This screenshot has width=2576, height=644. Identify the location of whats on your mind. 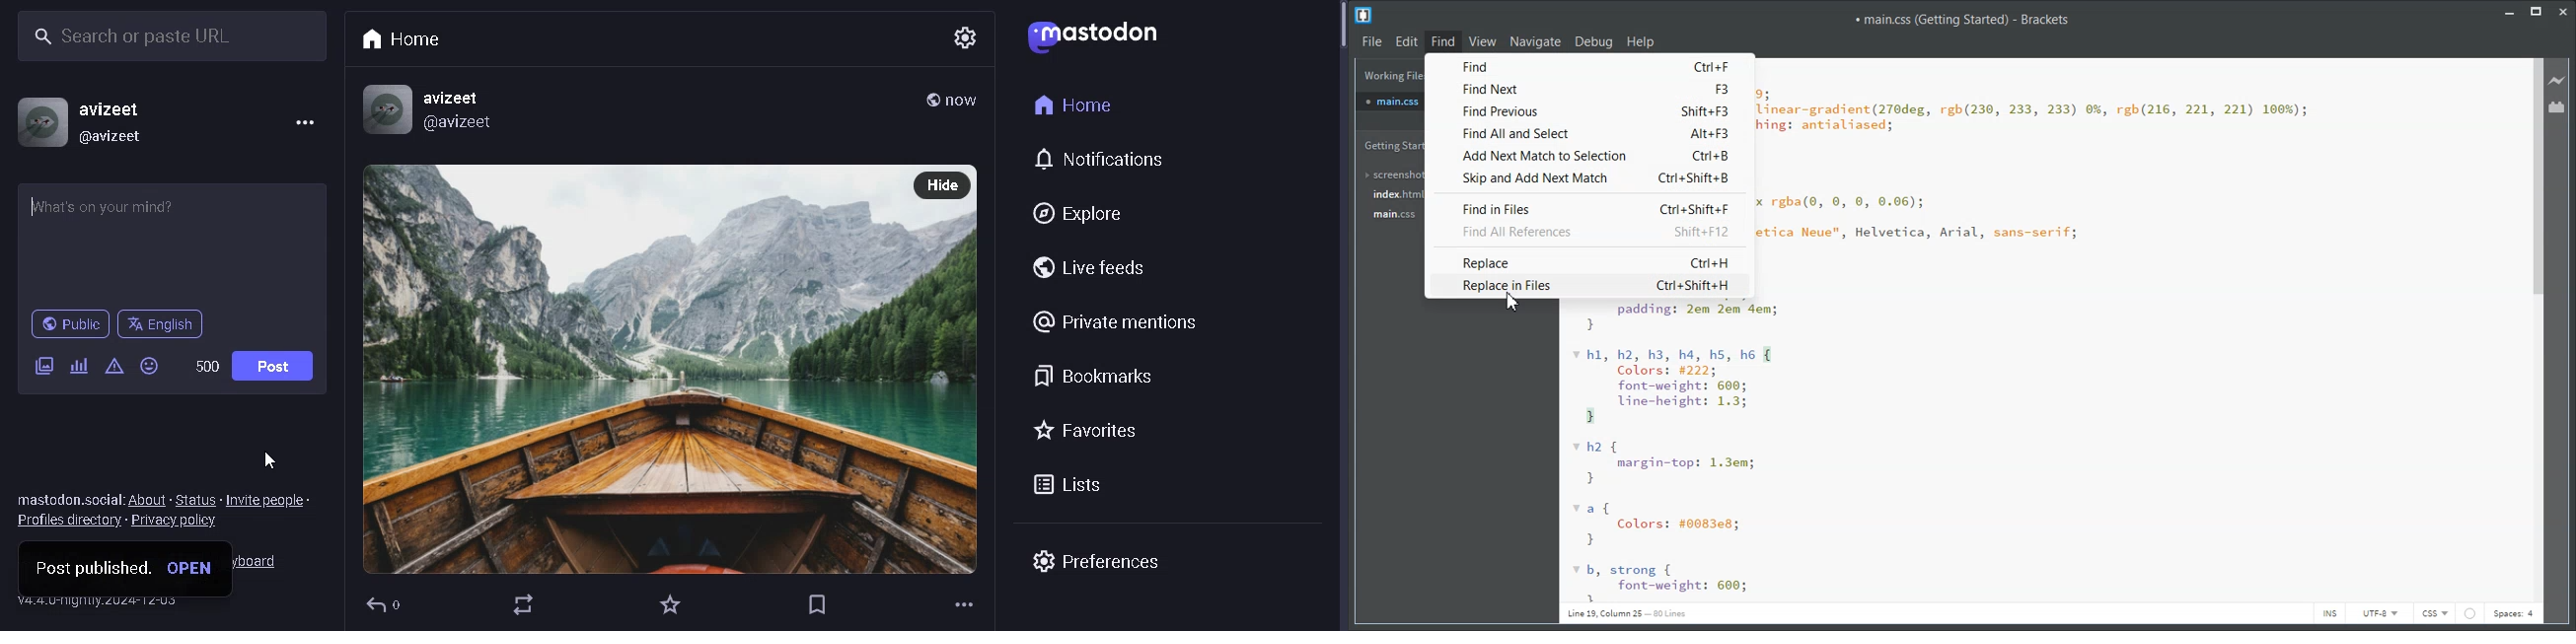
(174, 243).